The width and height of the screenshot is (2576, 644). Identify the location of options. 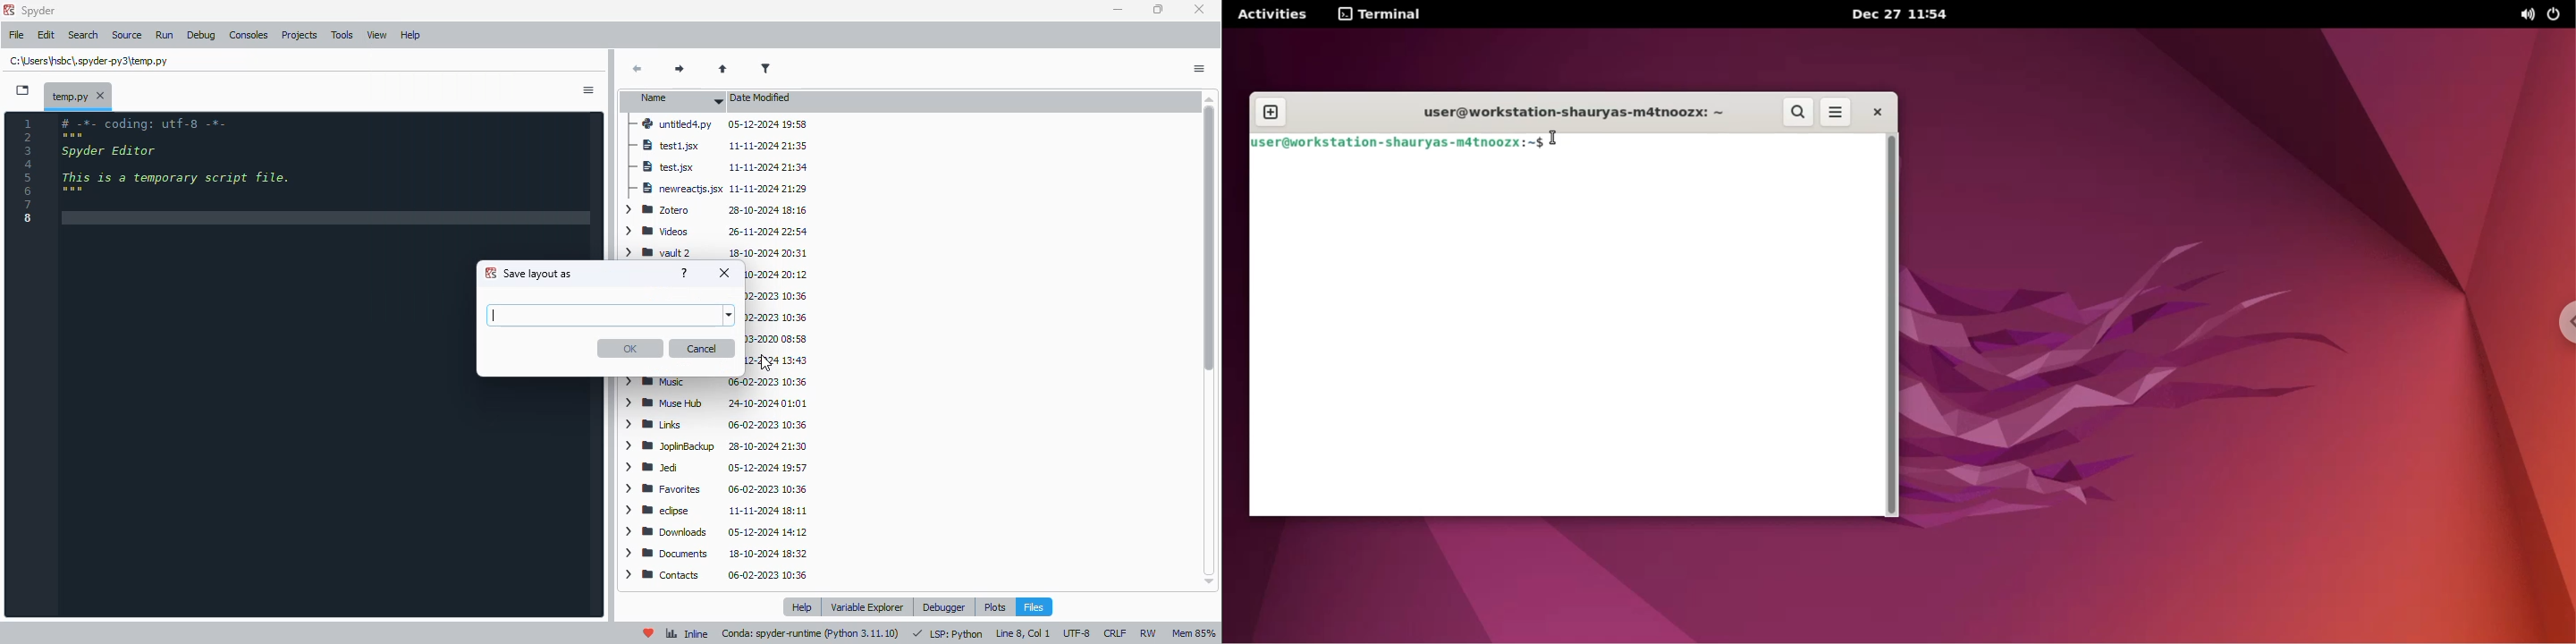
(1199, 70).